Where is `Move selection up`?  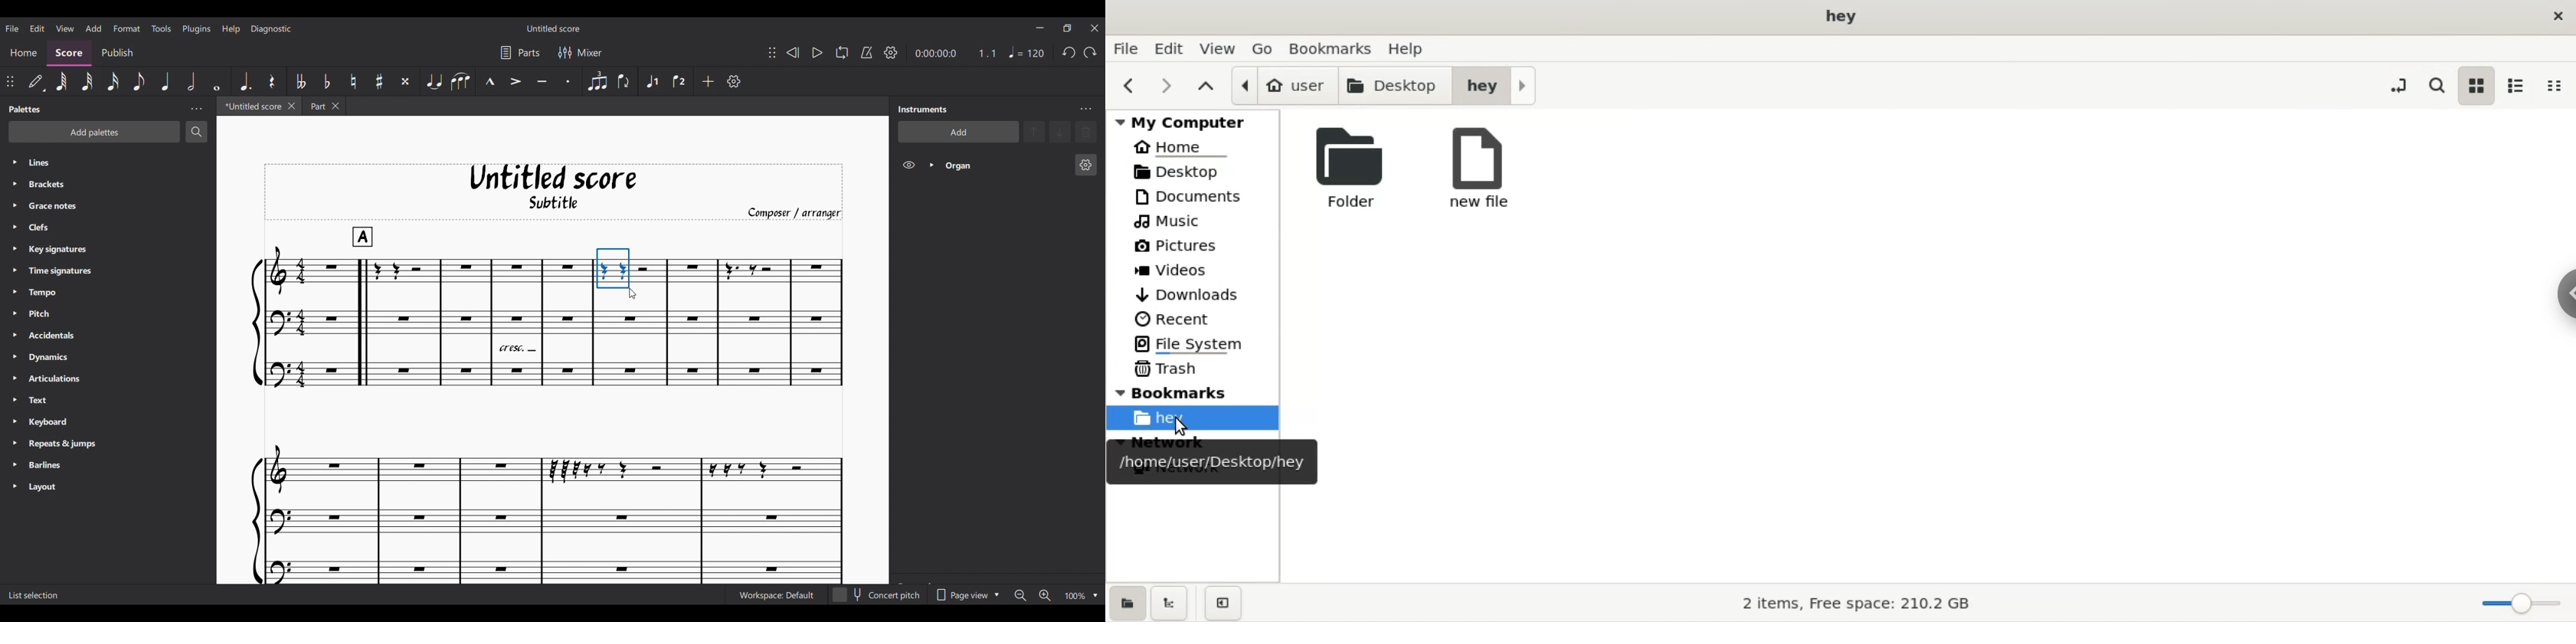 Move selection up is located at coordinates (1035, 131).